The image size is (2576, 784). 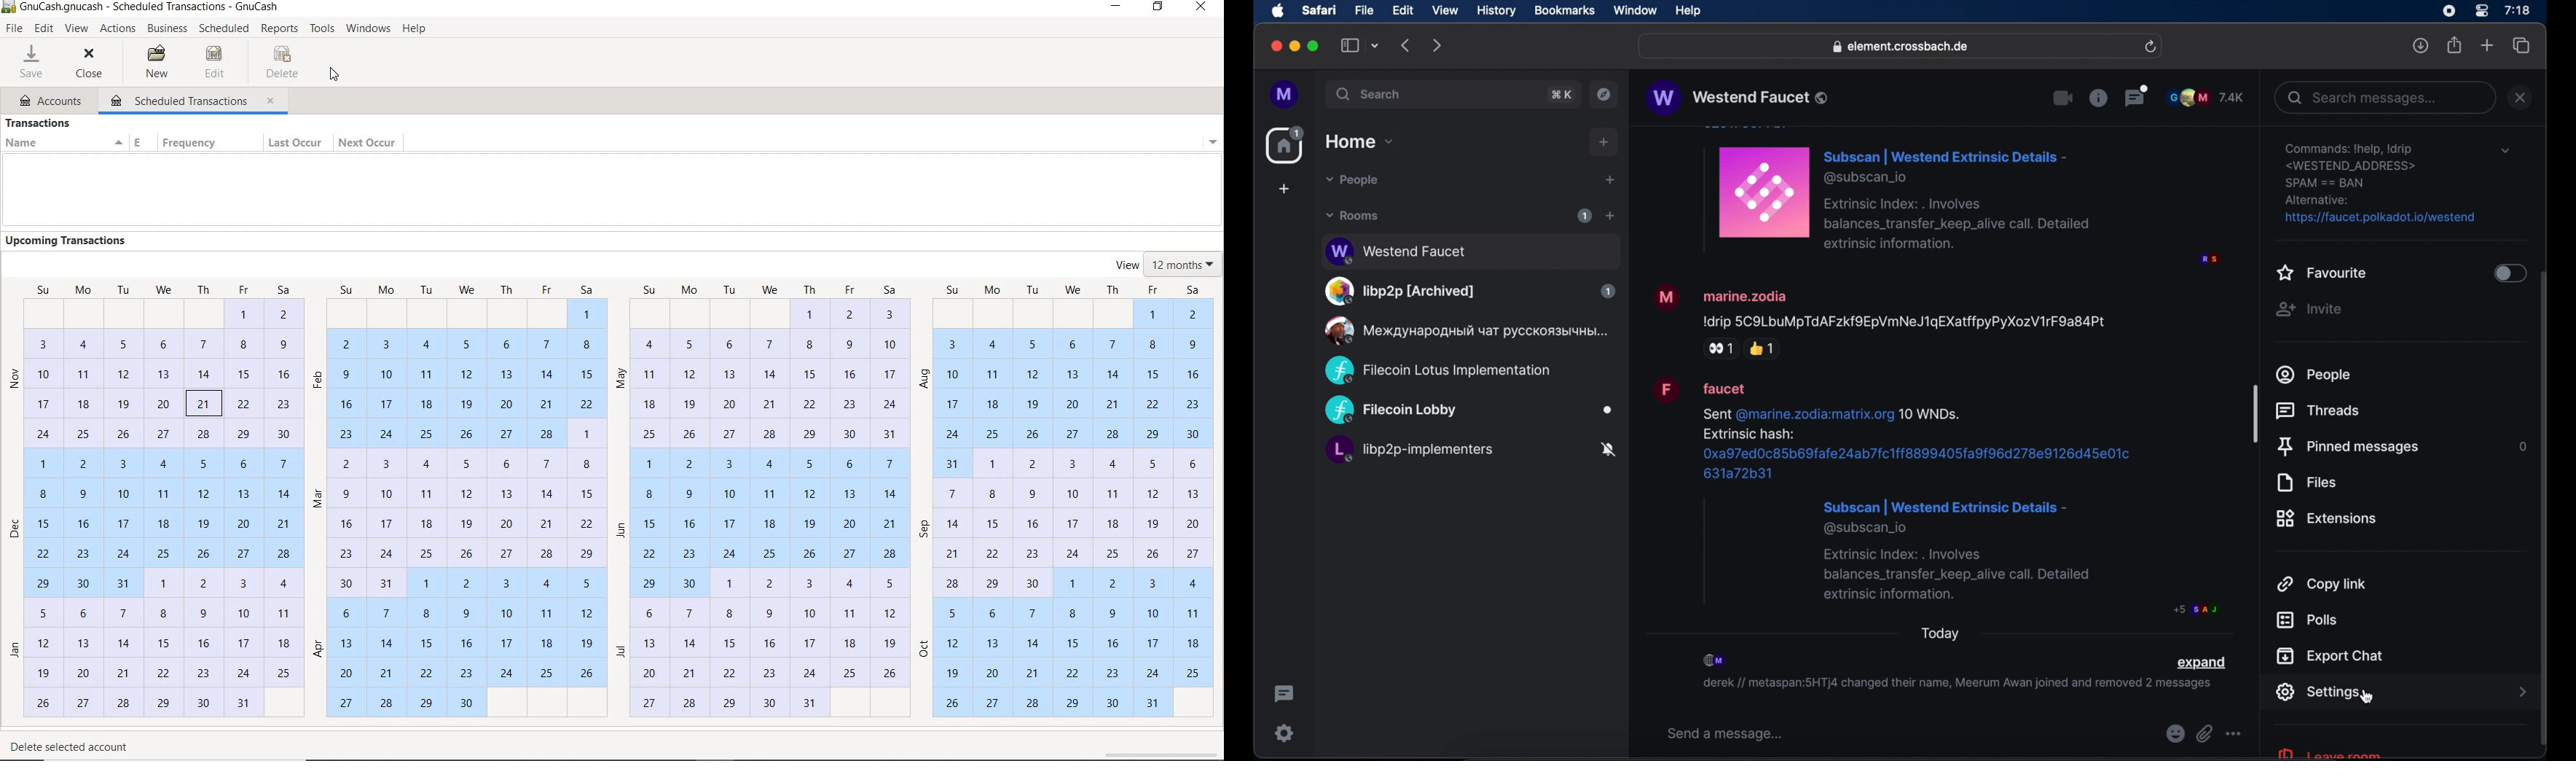 I want to click on MINIMIZE, so click(x=1117, y=7).